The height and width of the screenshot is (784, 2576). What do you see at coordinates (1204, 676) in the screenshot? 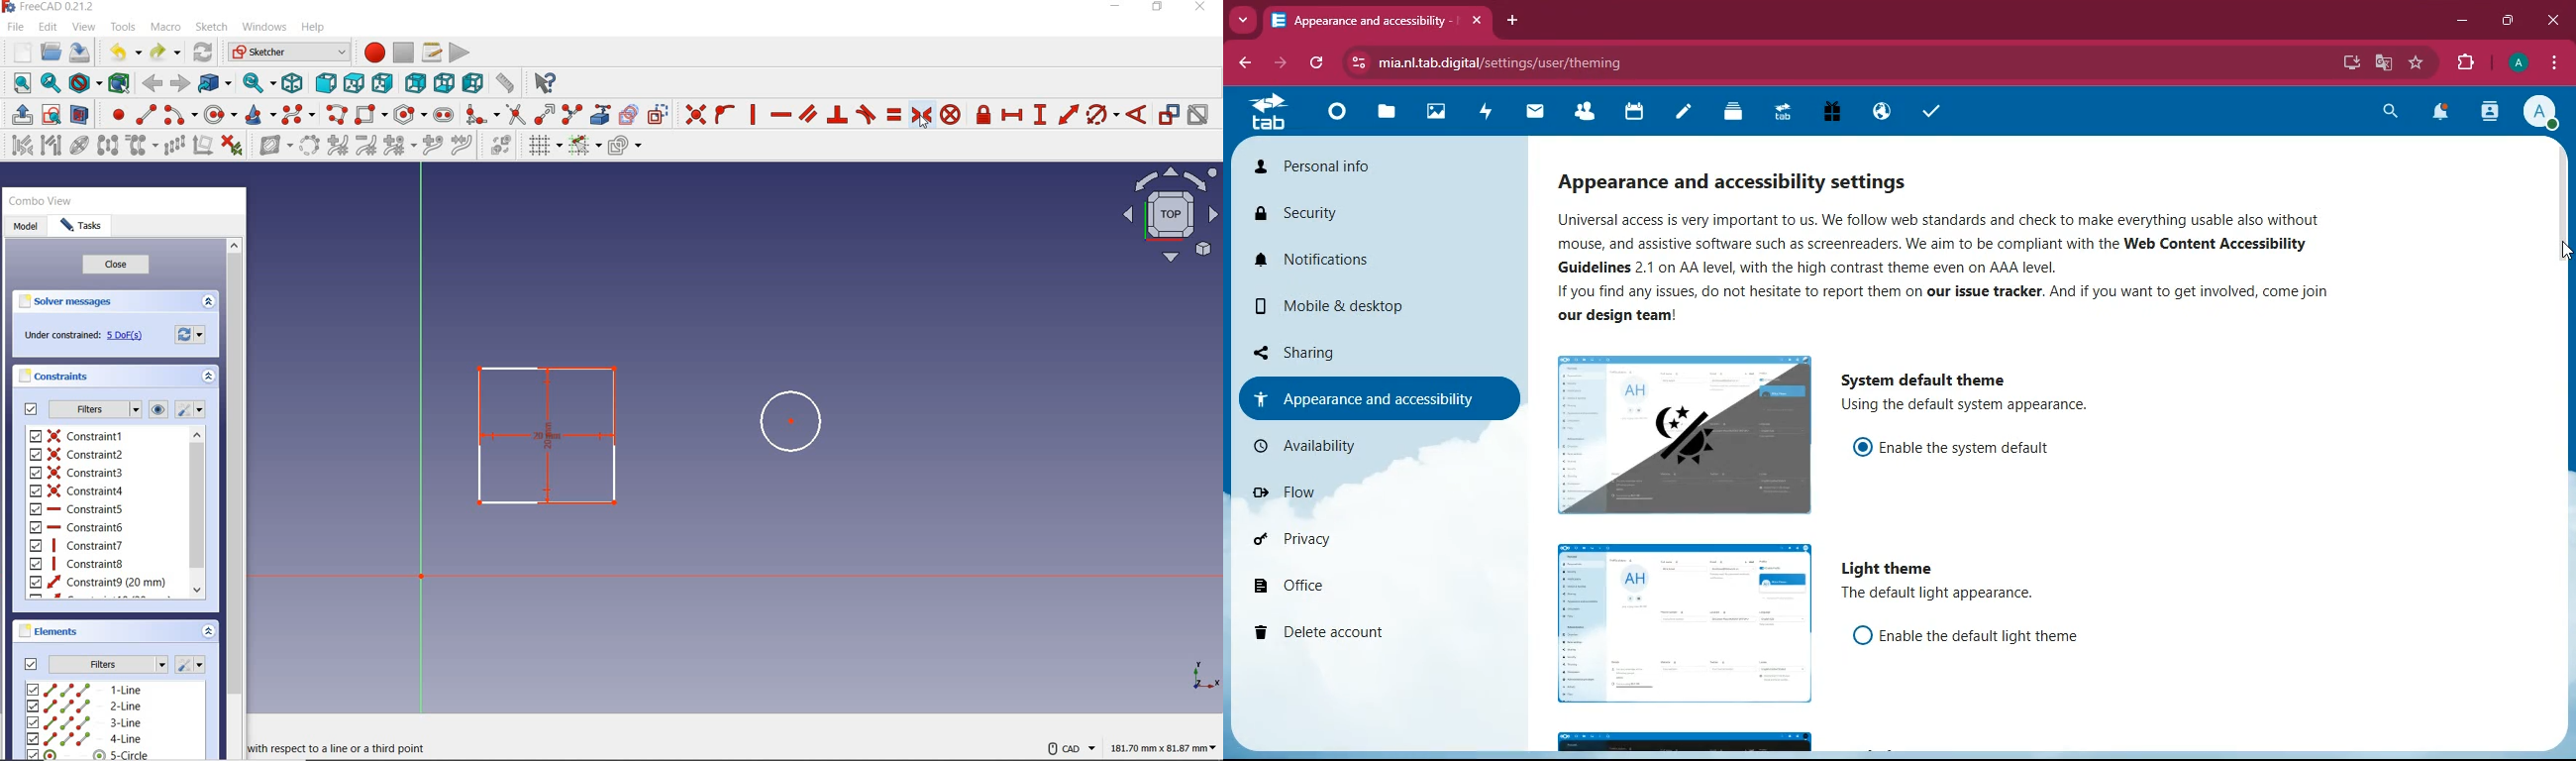
I see `xyz view` at bounding box center [1204, 676].